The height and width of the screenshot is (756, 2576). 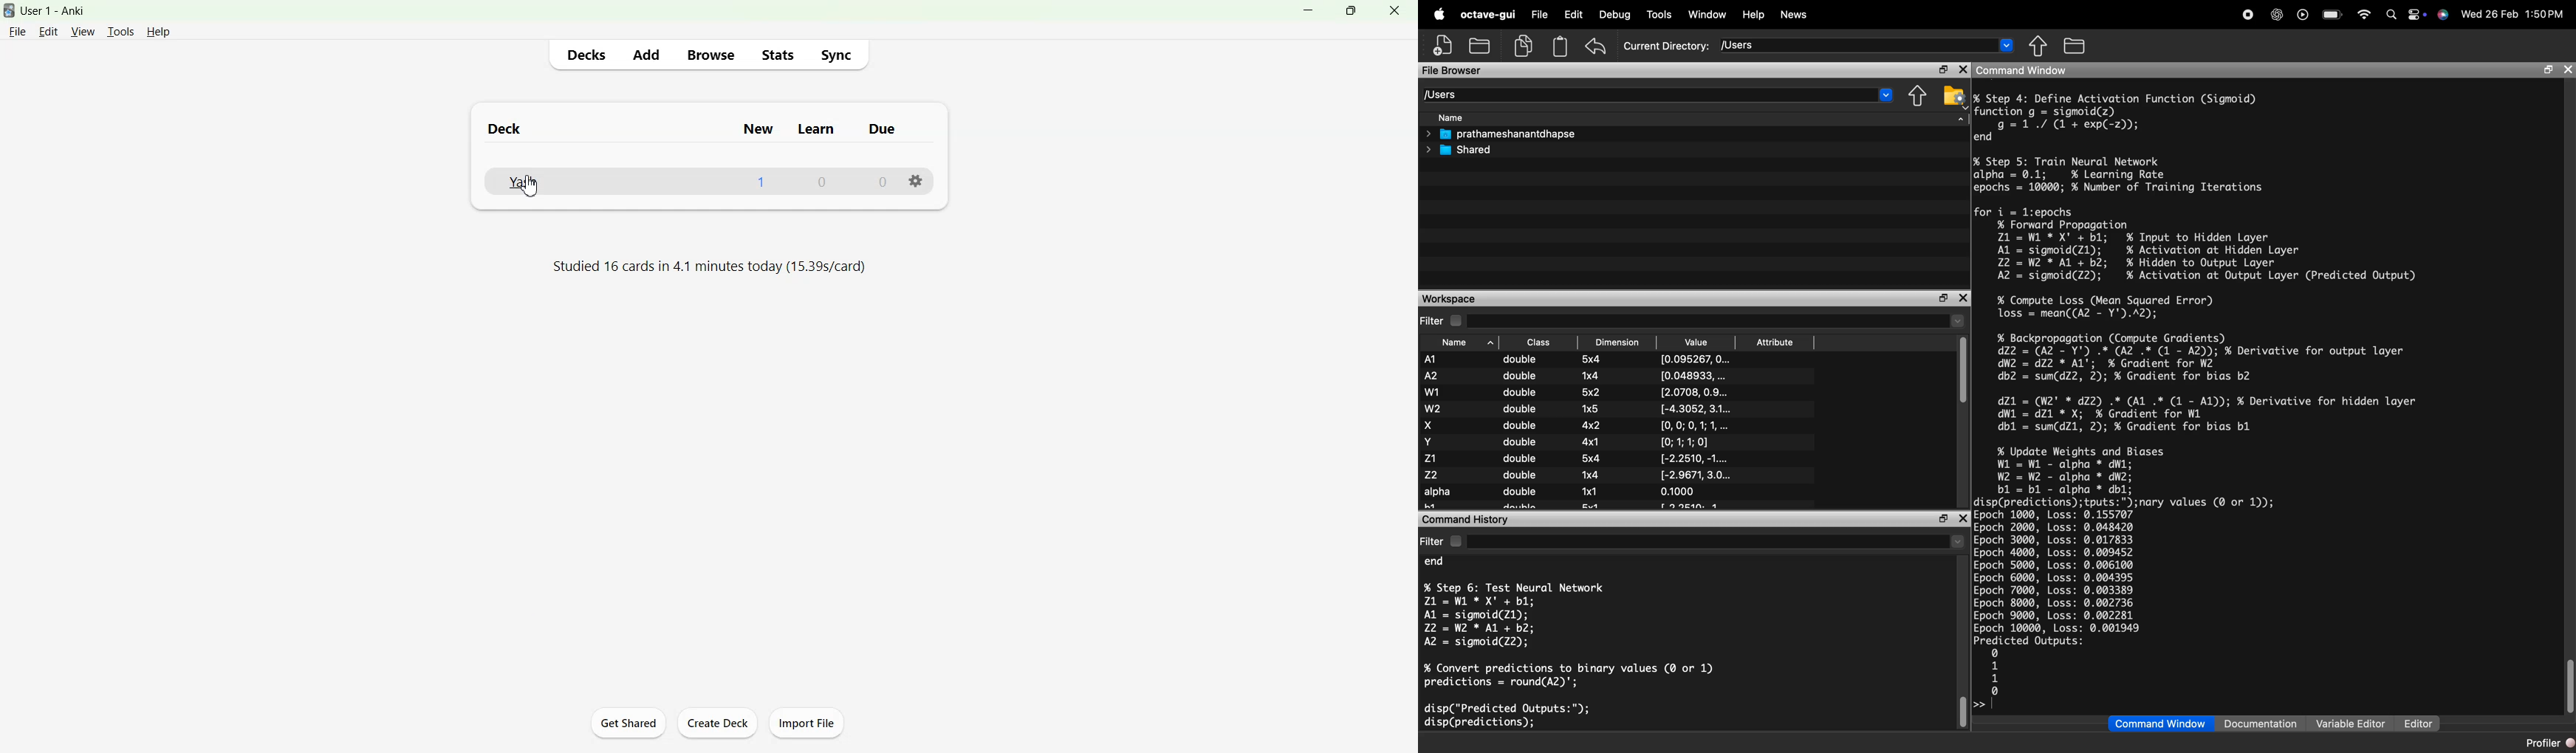 What do you see at coordinates (1695, 426) in the screenshot?
I see `[0,0;0,7;1, ...` at bounding box center [1695, 426].